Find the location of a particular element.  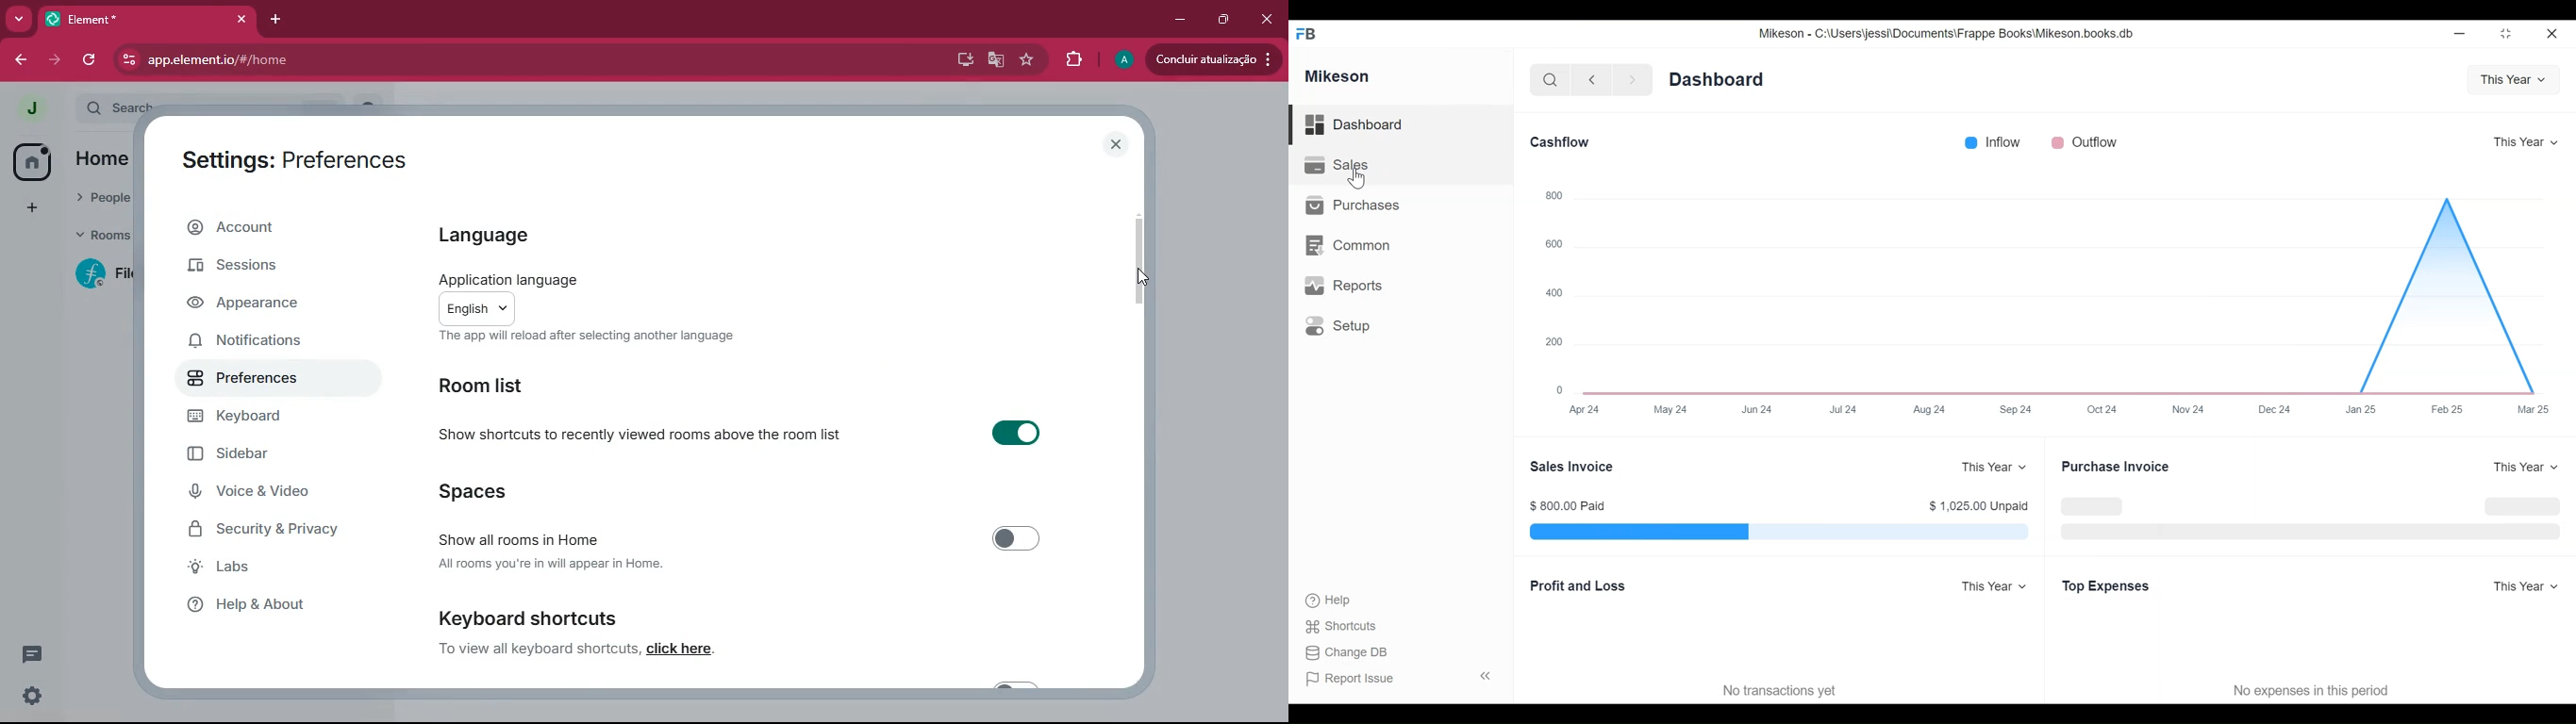

people is located at coordinates (104, 199).